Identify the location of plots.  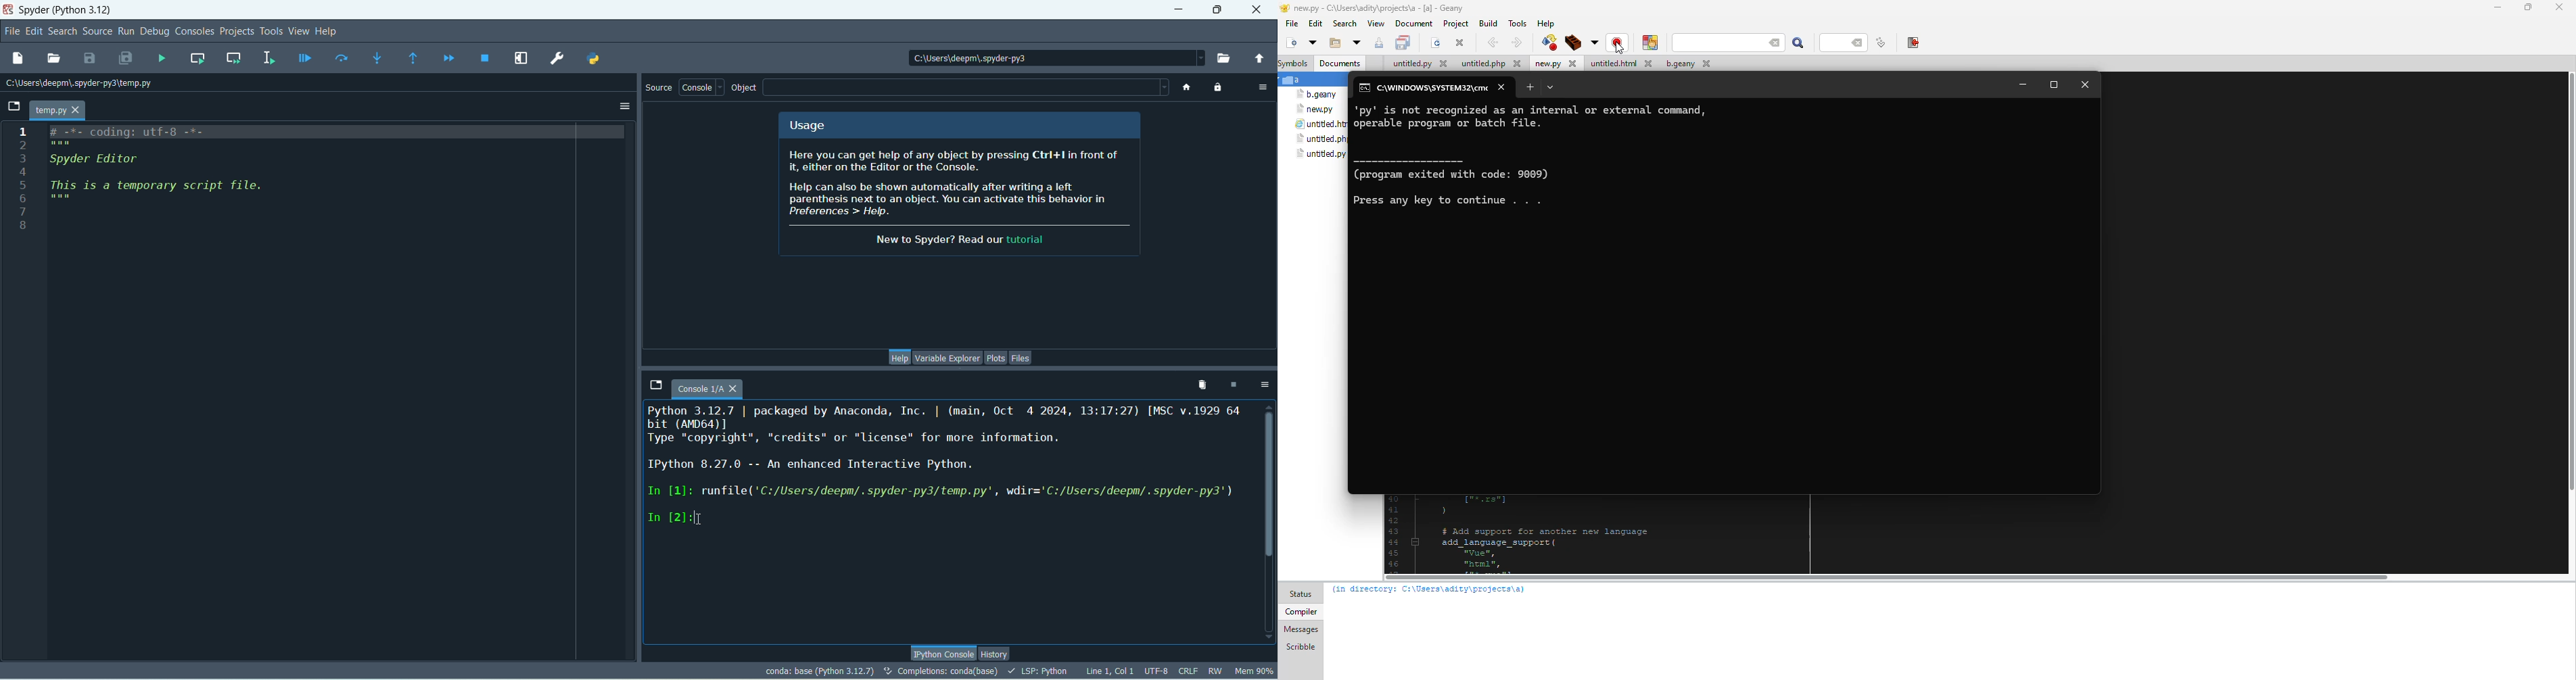
(997, 358).